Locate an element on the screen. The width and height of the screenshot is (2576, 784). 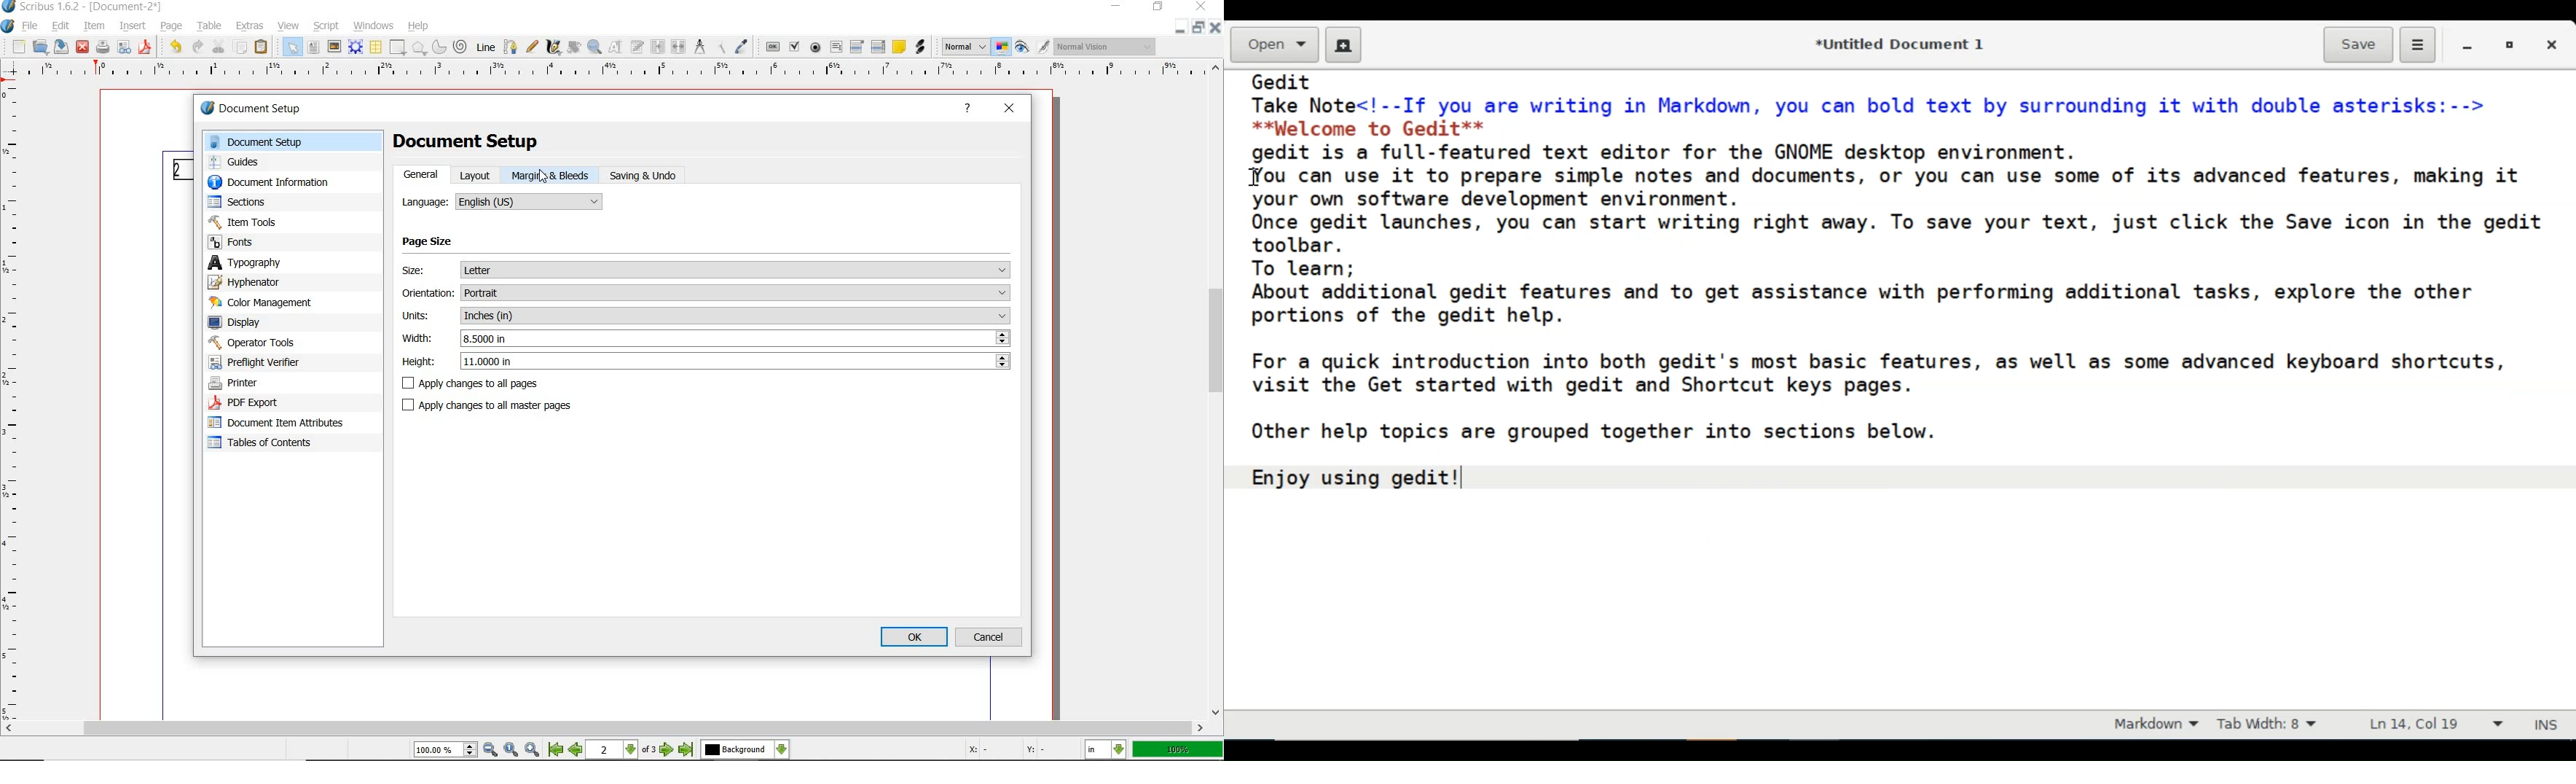
cut is located at coordinates (218, 46).